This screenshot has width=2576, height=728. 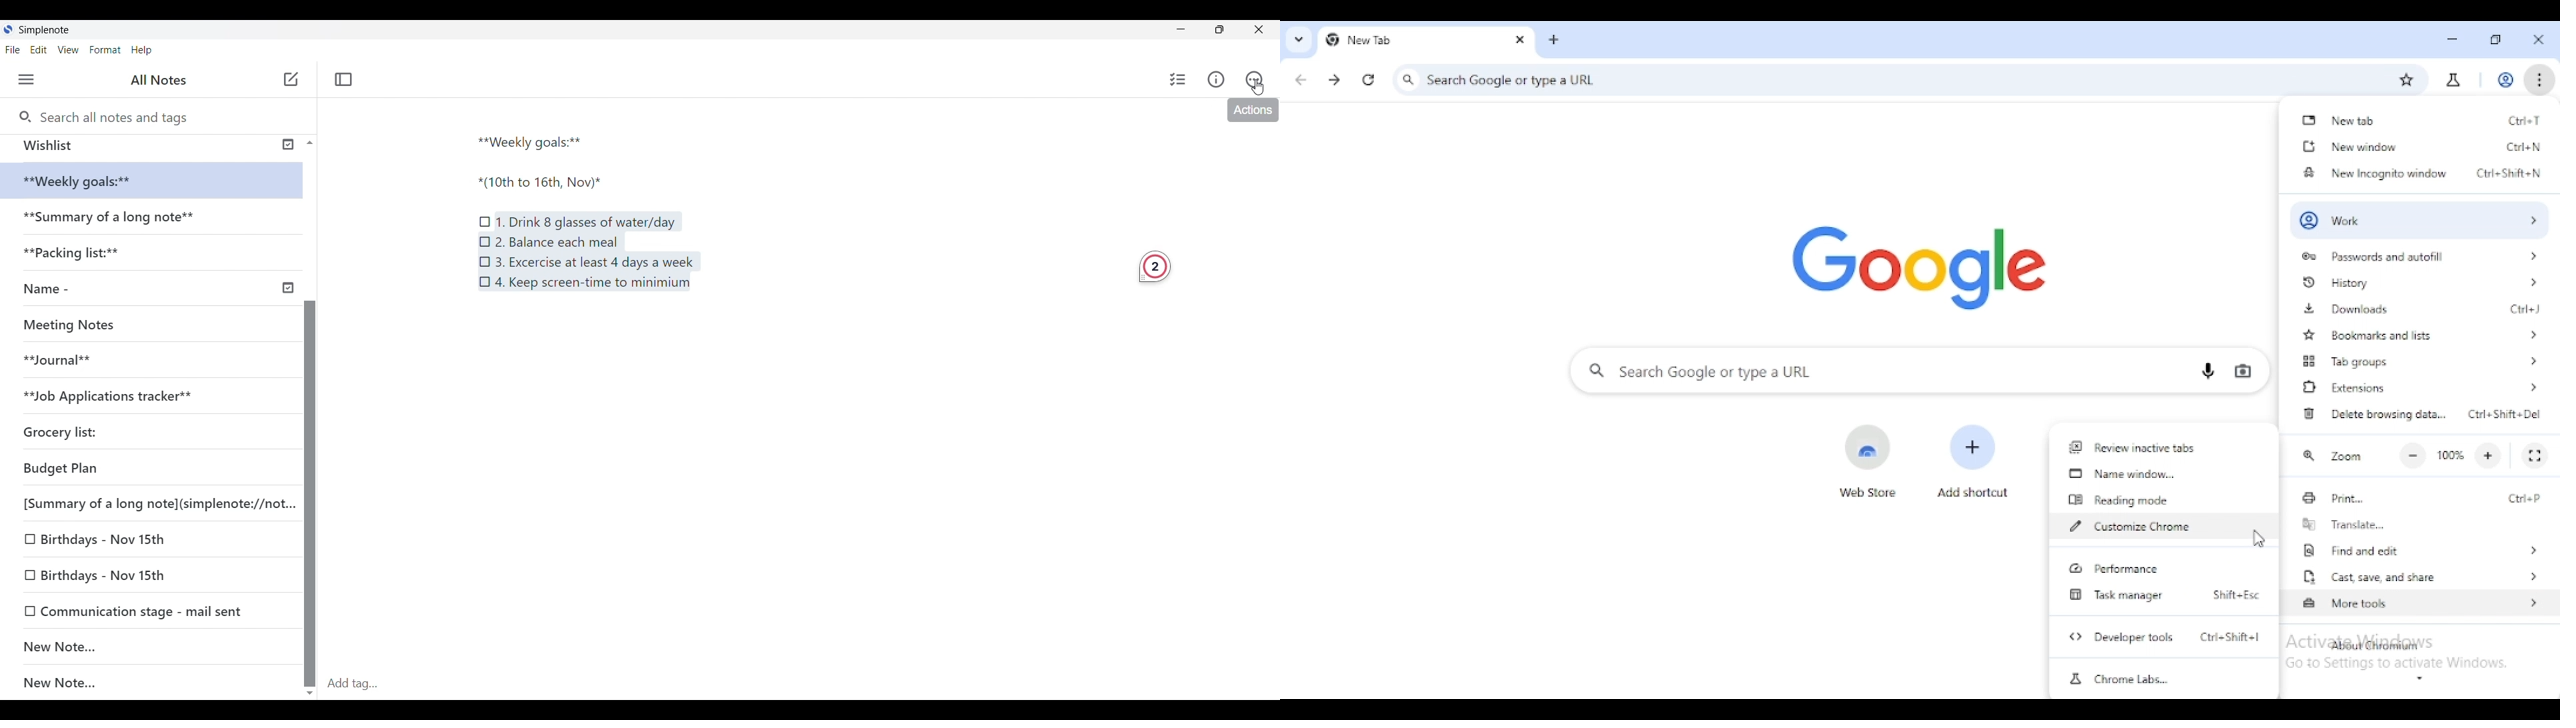 I want to click on Meeting Notes, so click(x=75, y=323).